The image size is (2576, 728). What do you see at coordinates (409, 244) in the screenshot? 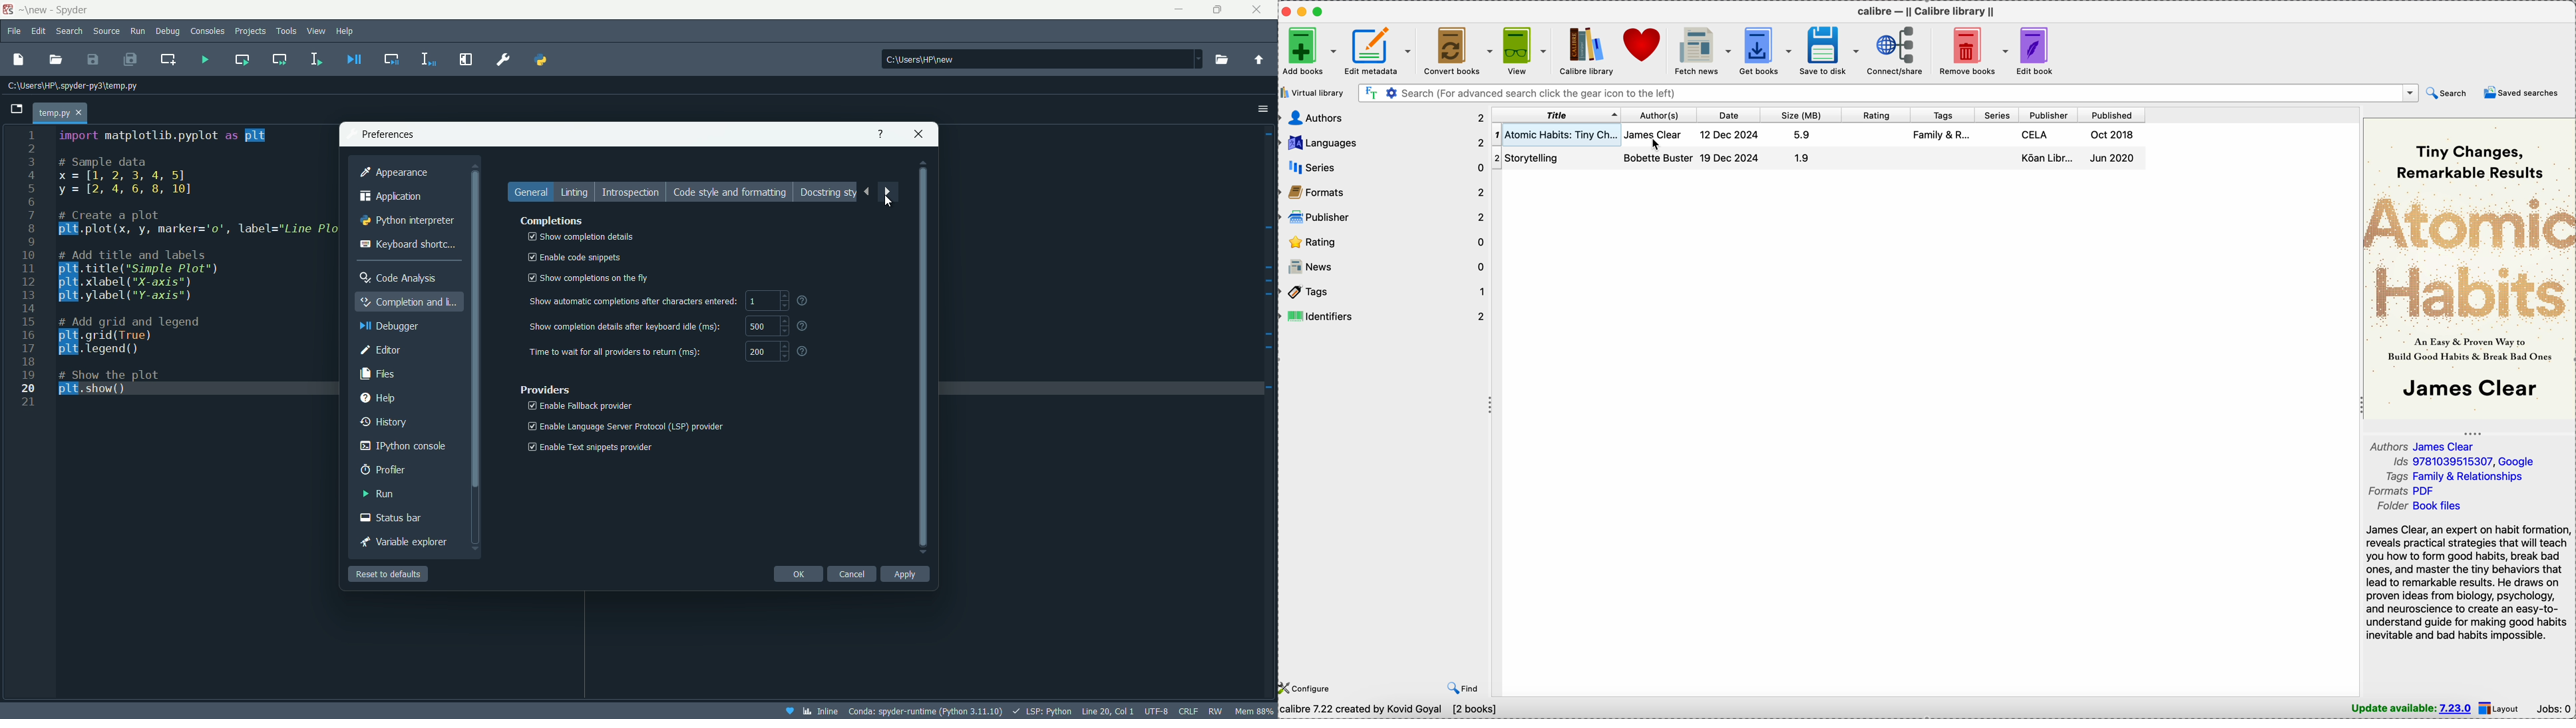
I see `keyboard shortcut` at bounding box center [409, 244].